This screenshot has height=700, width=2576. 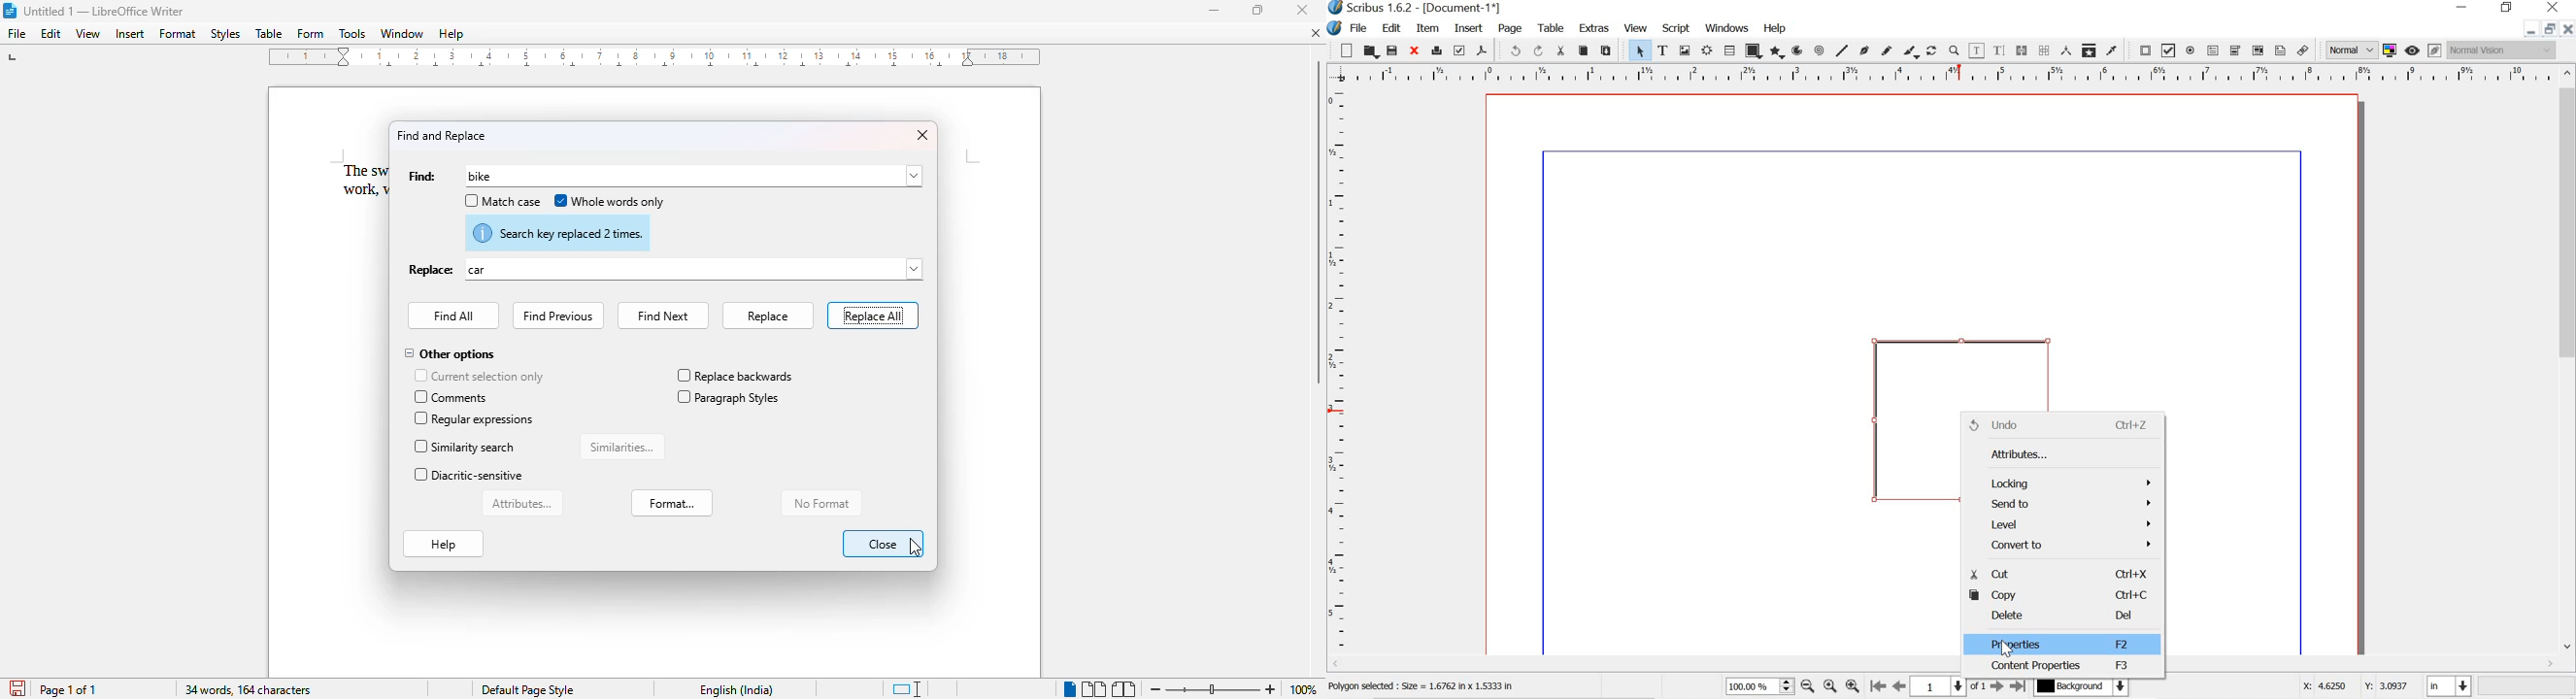 I want to click on go to the first page, so click(x=1878, y=687).